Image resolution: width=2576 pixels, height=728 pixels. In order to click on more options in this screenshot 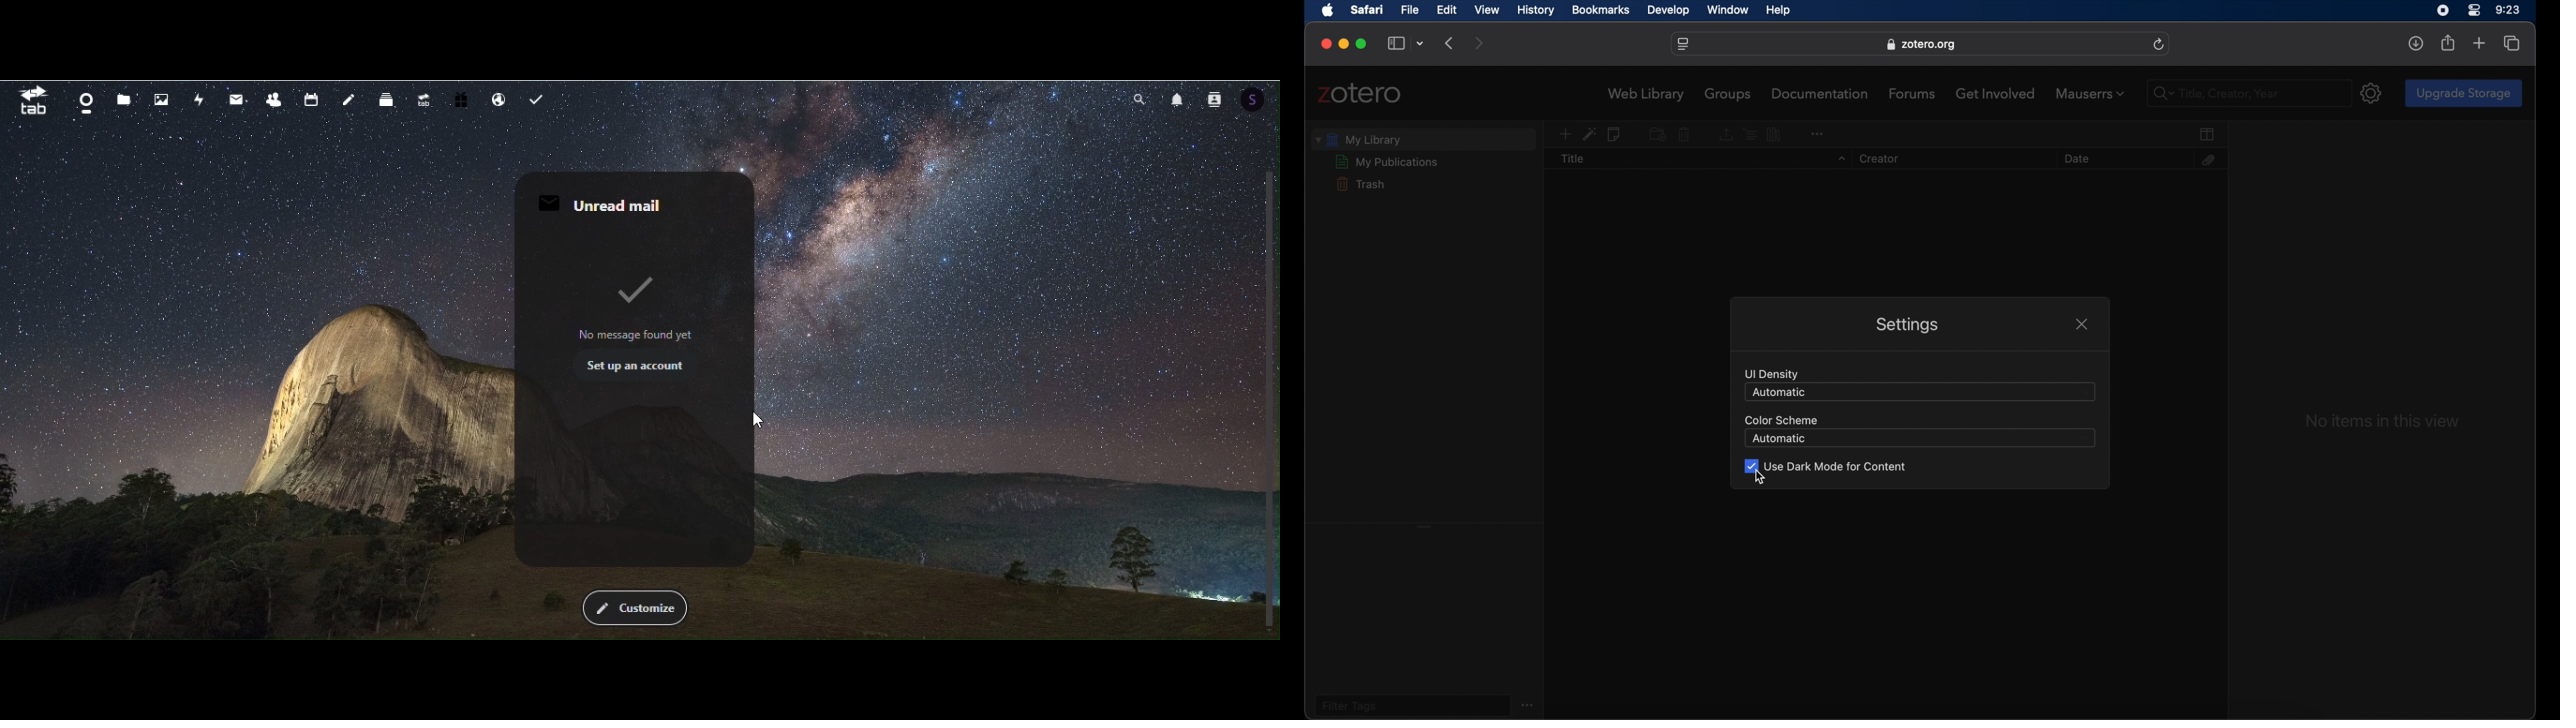, I will do `click(1817, 132)`.